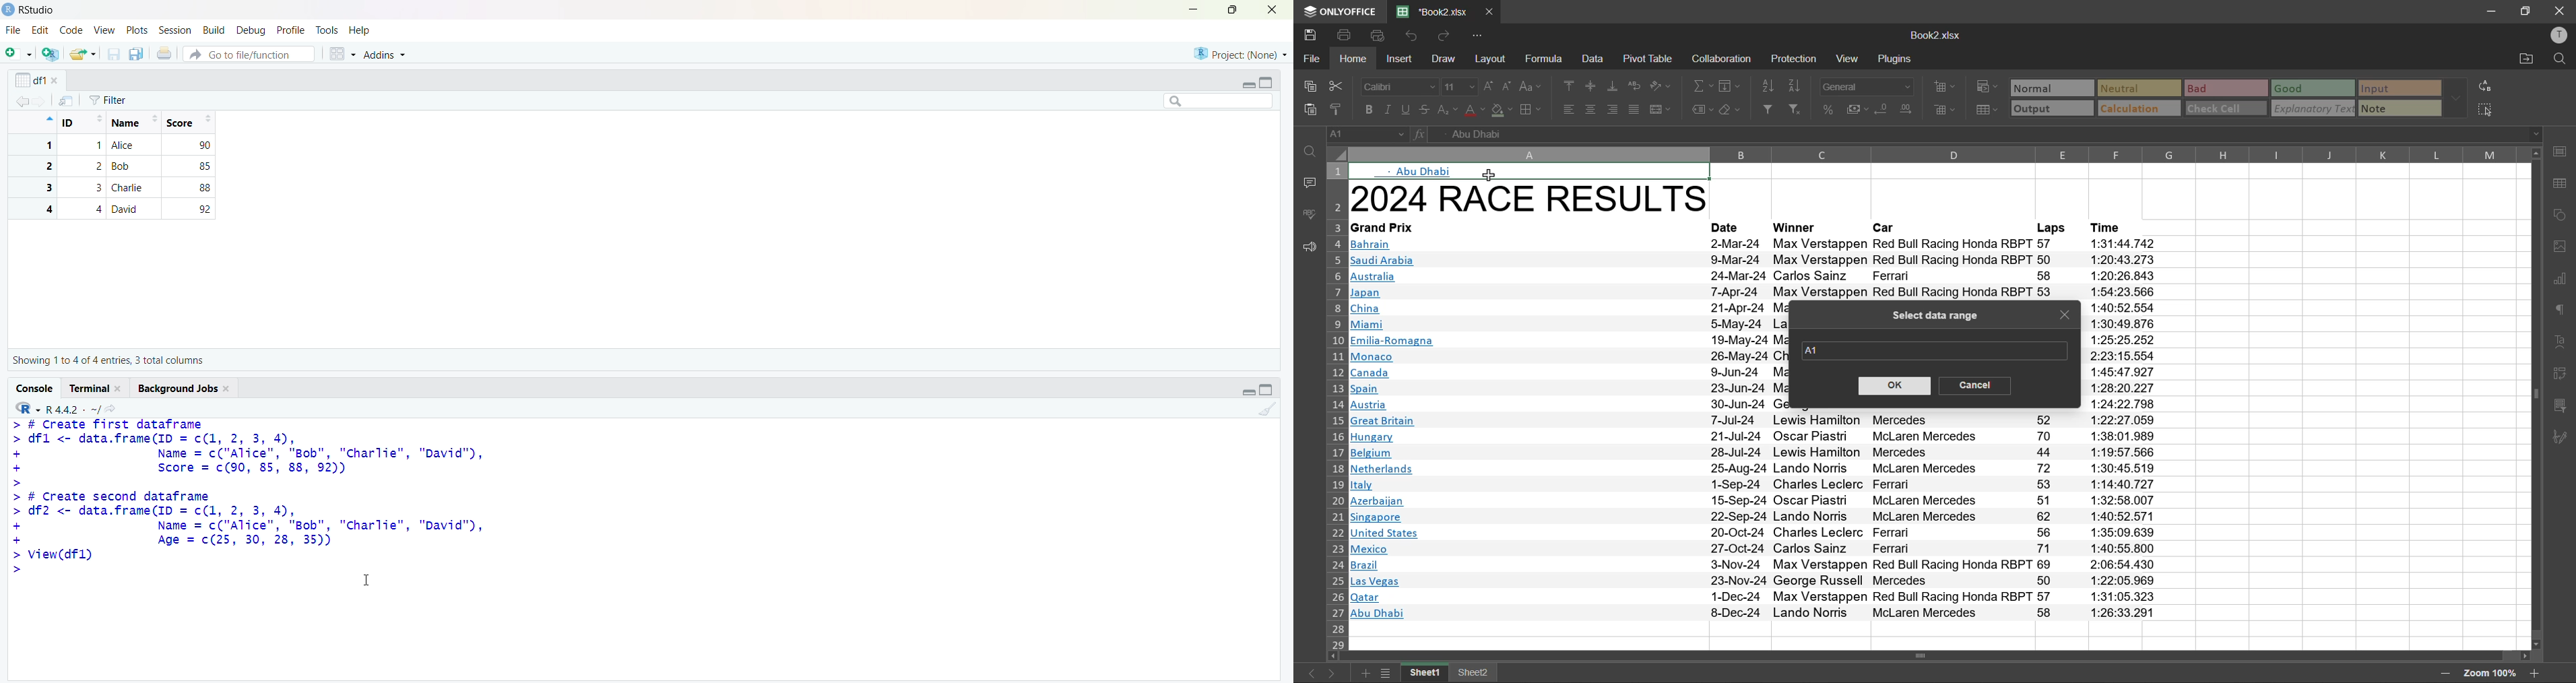 The image size is (2576, 700). Describe the element at coordinates (1194, 9) in the screenshot. I see `minimise` at that location.